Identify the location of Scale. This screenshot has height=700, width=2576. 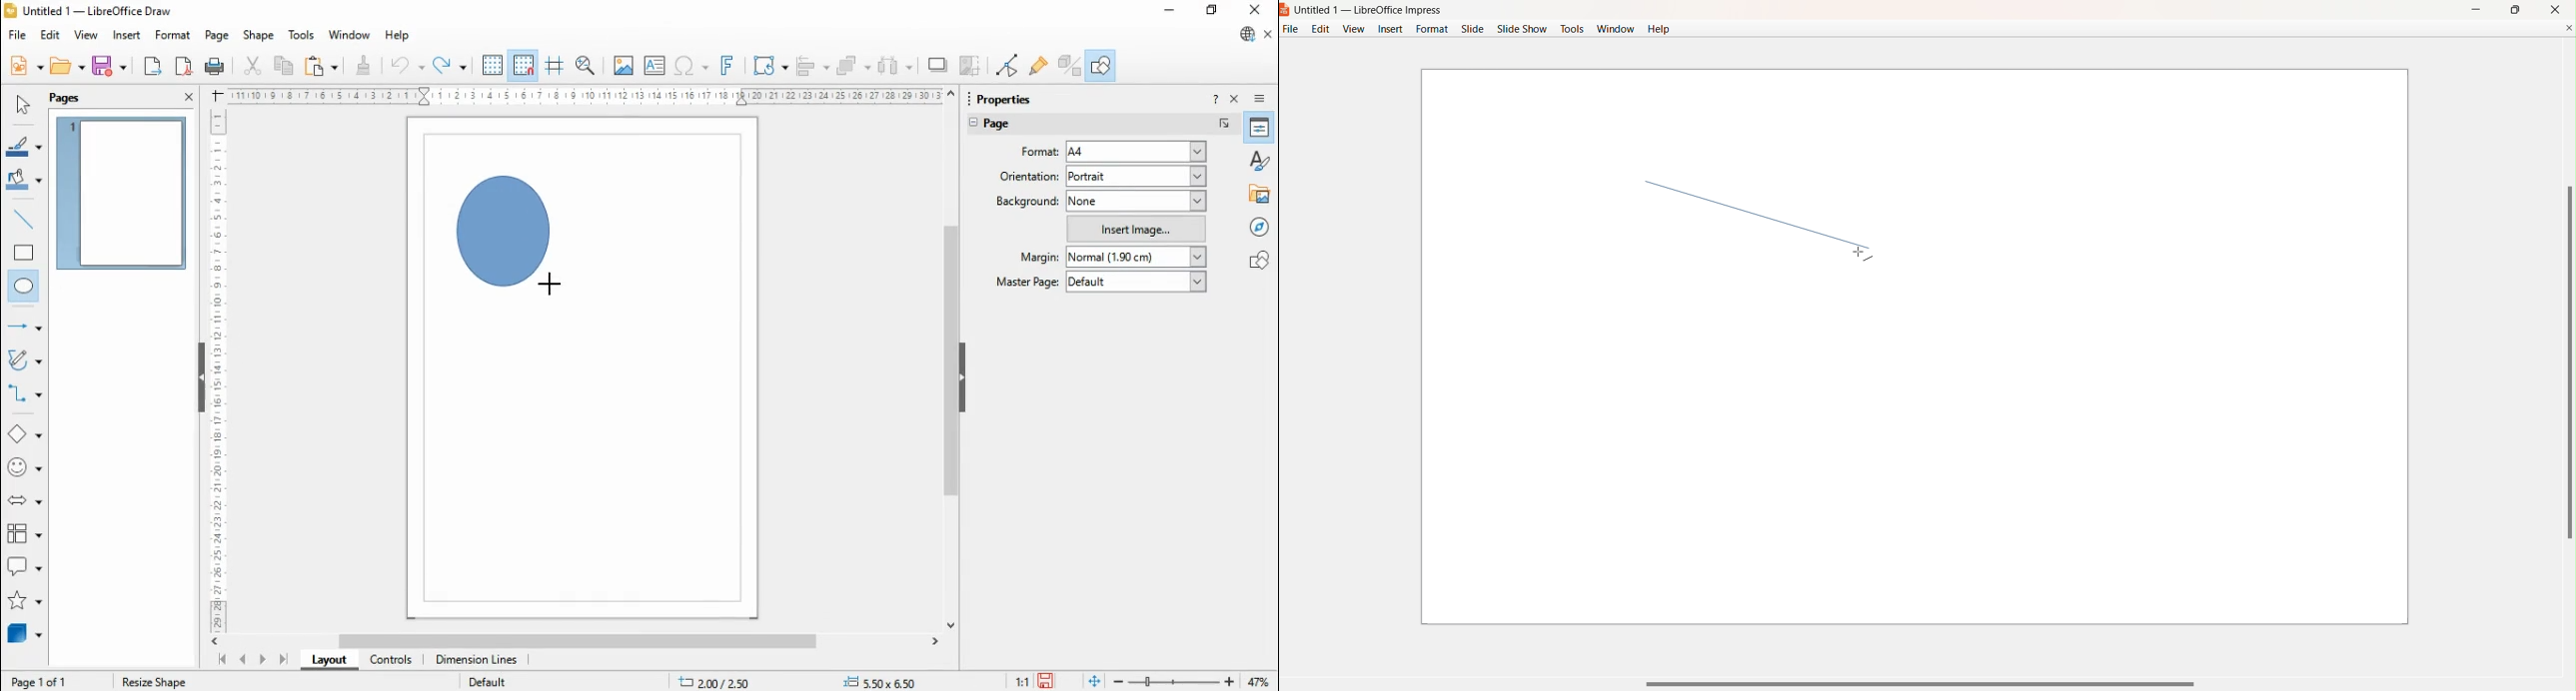
(217, 366).